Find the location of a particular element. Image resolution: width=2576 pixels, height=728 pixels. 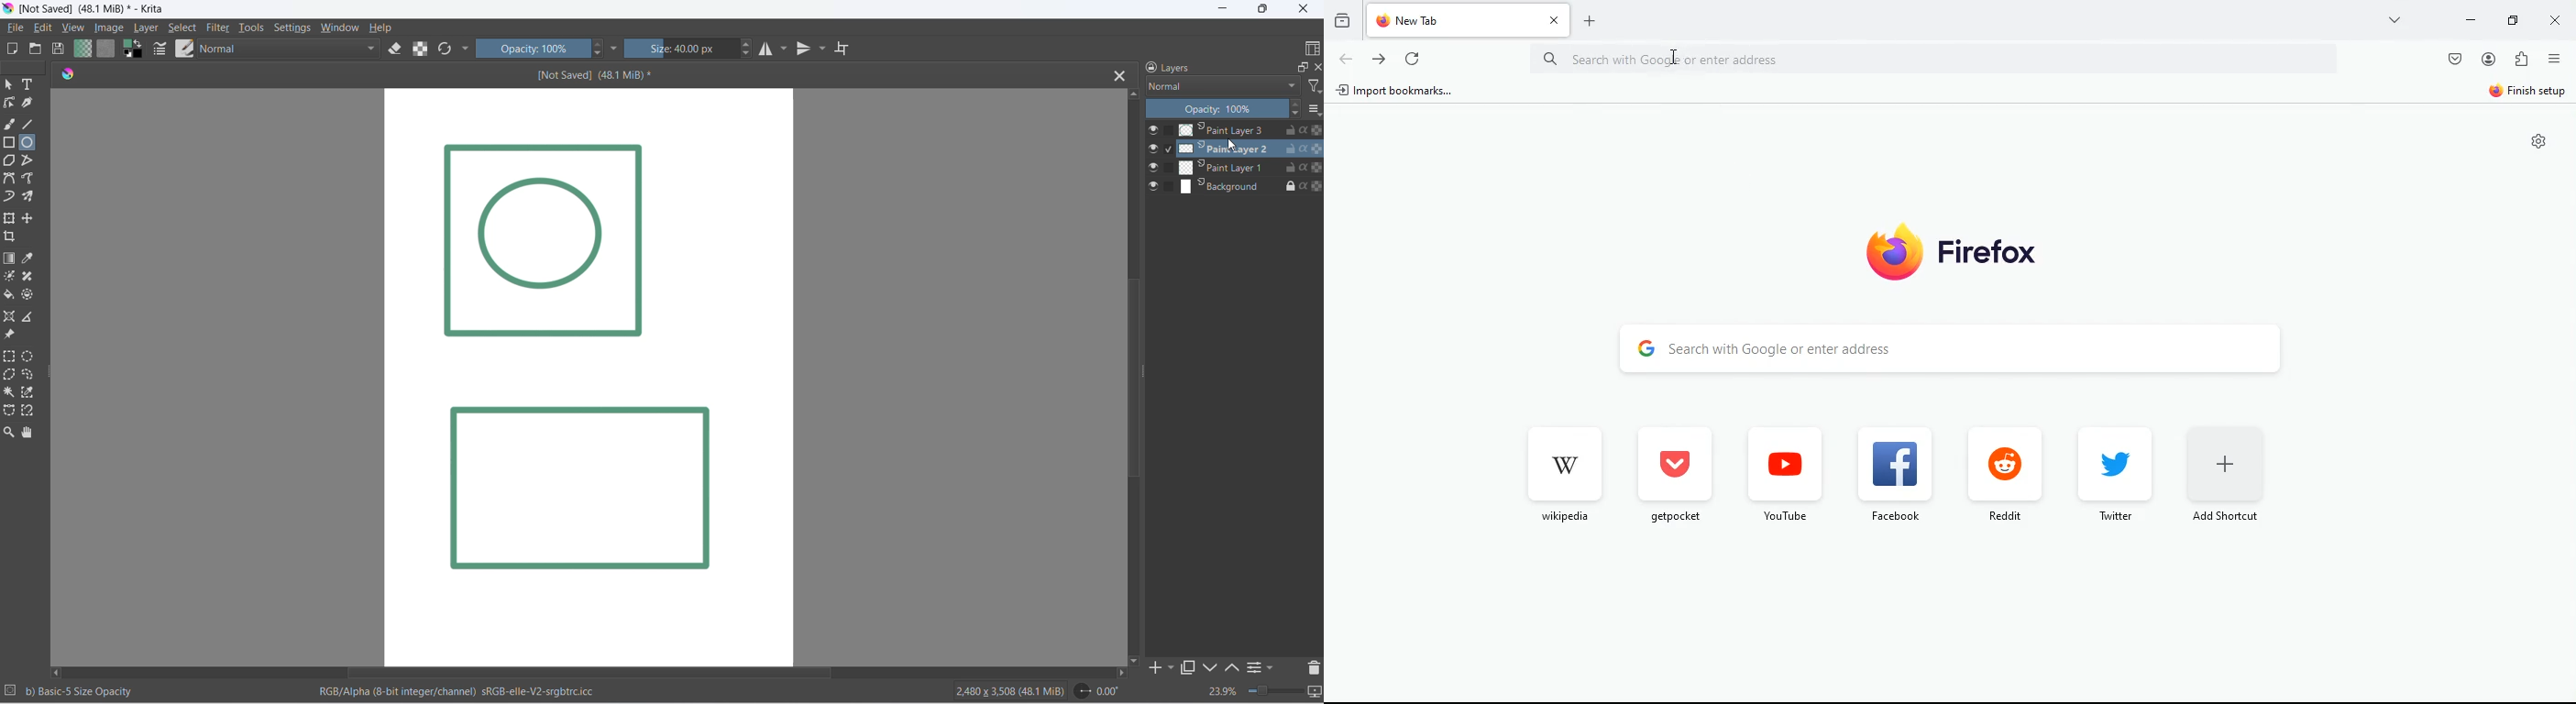

scrollbar is located at coordinates (710, 674).